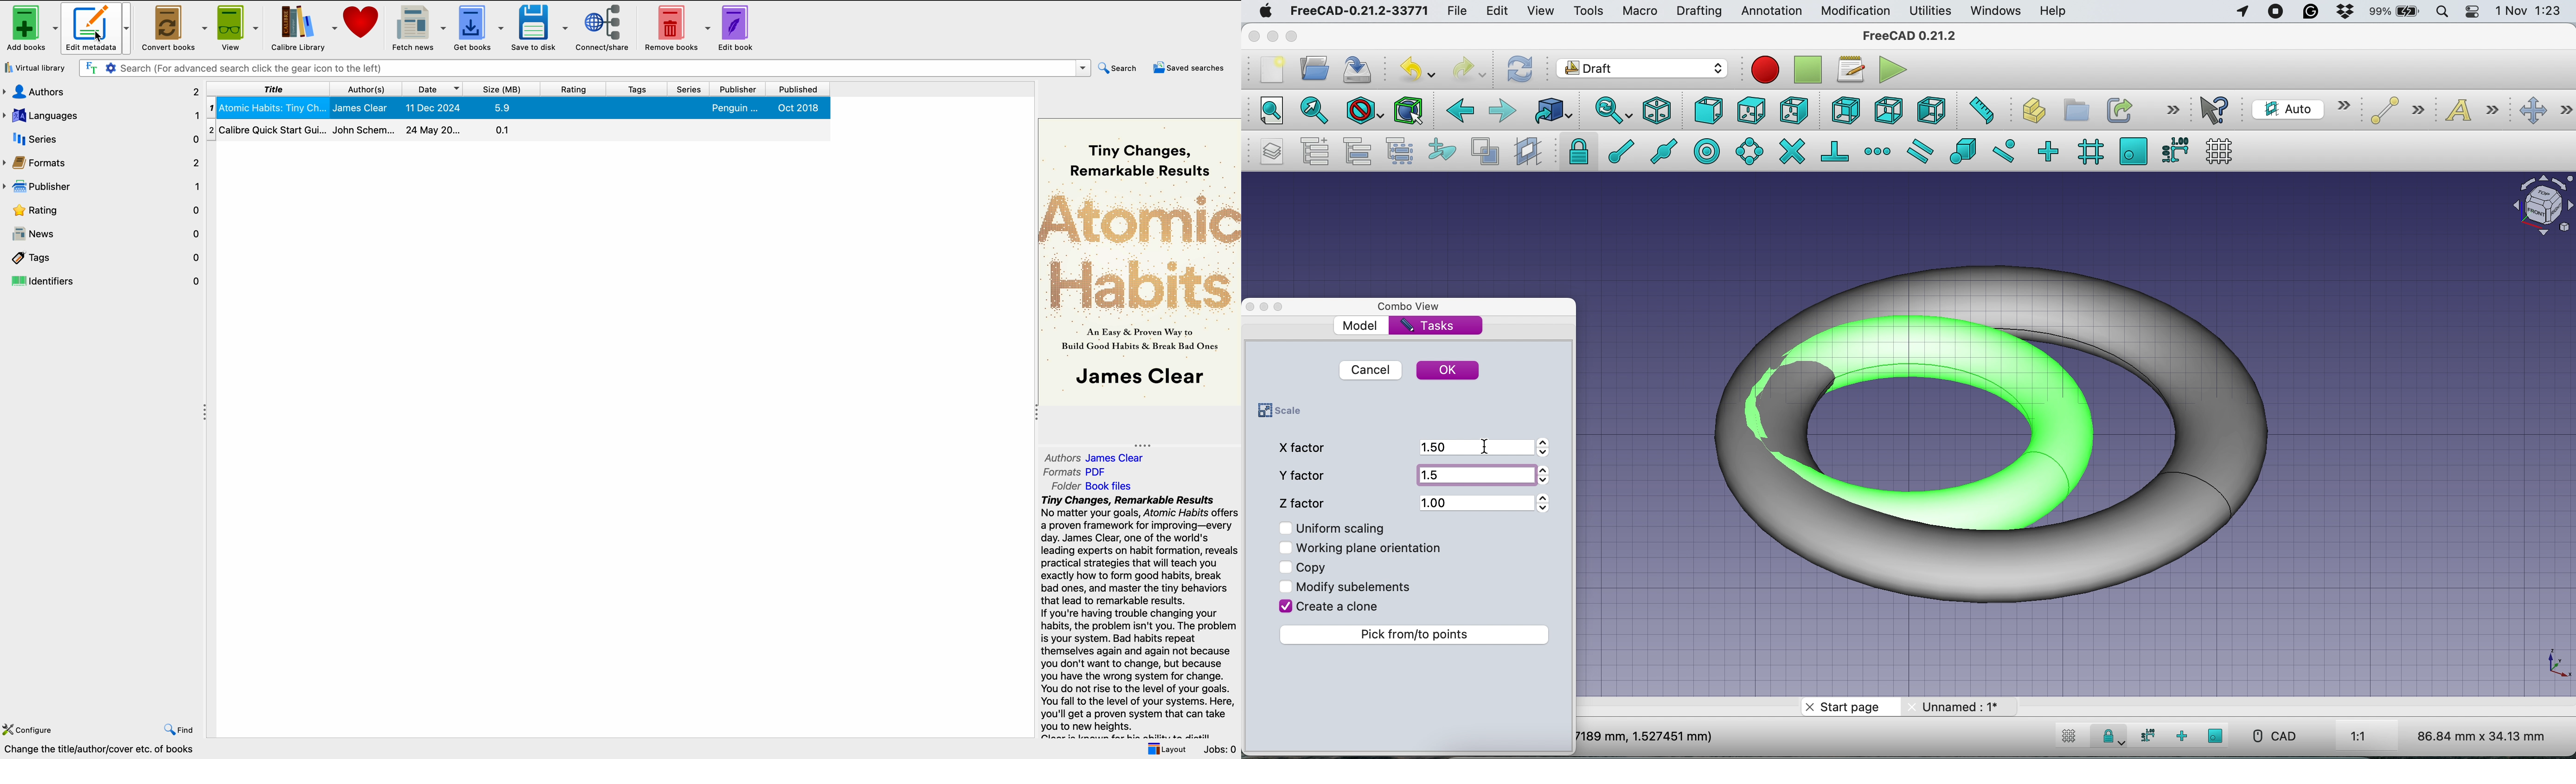  Describe the element at coordinates (1642, 70) in the screenshot. I see `Switch between workbenches` at that location.